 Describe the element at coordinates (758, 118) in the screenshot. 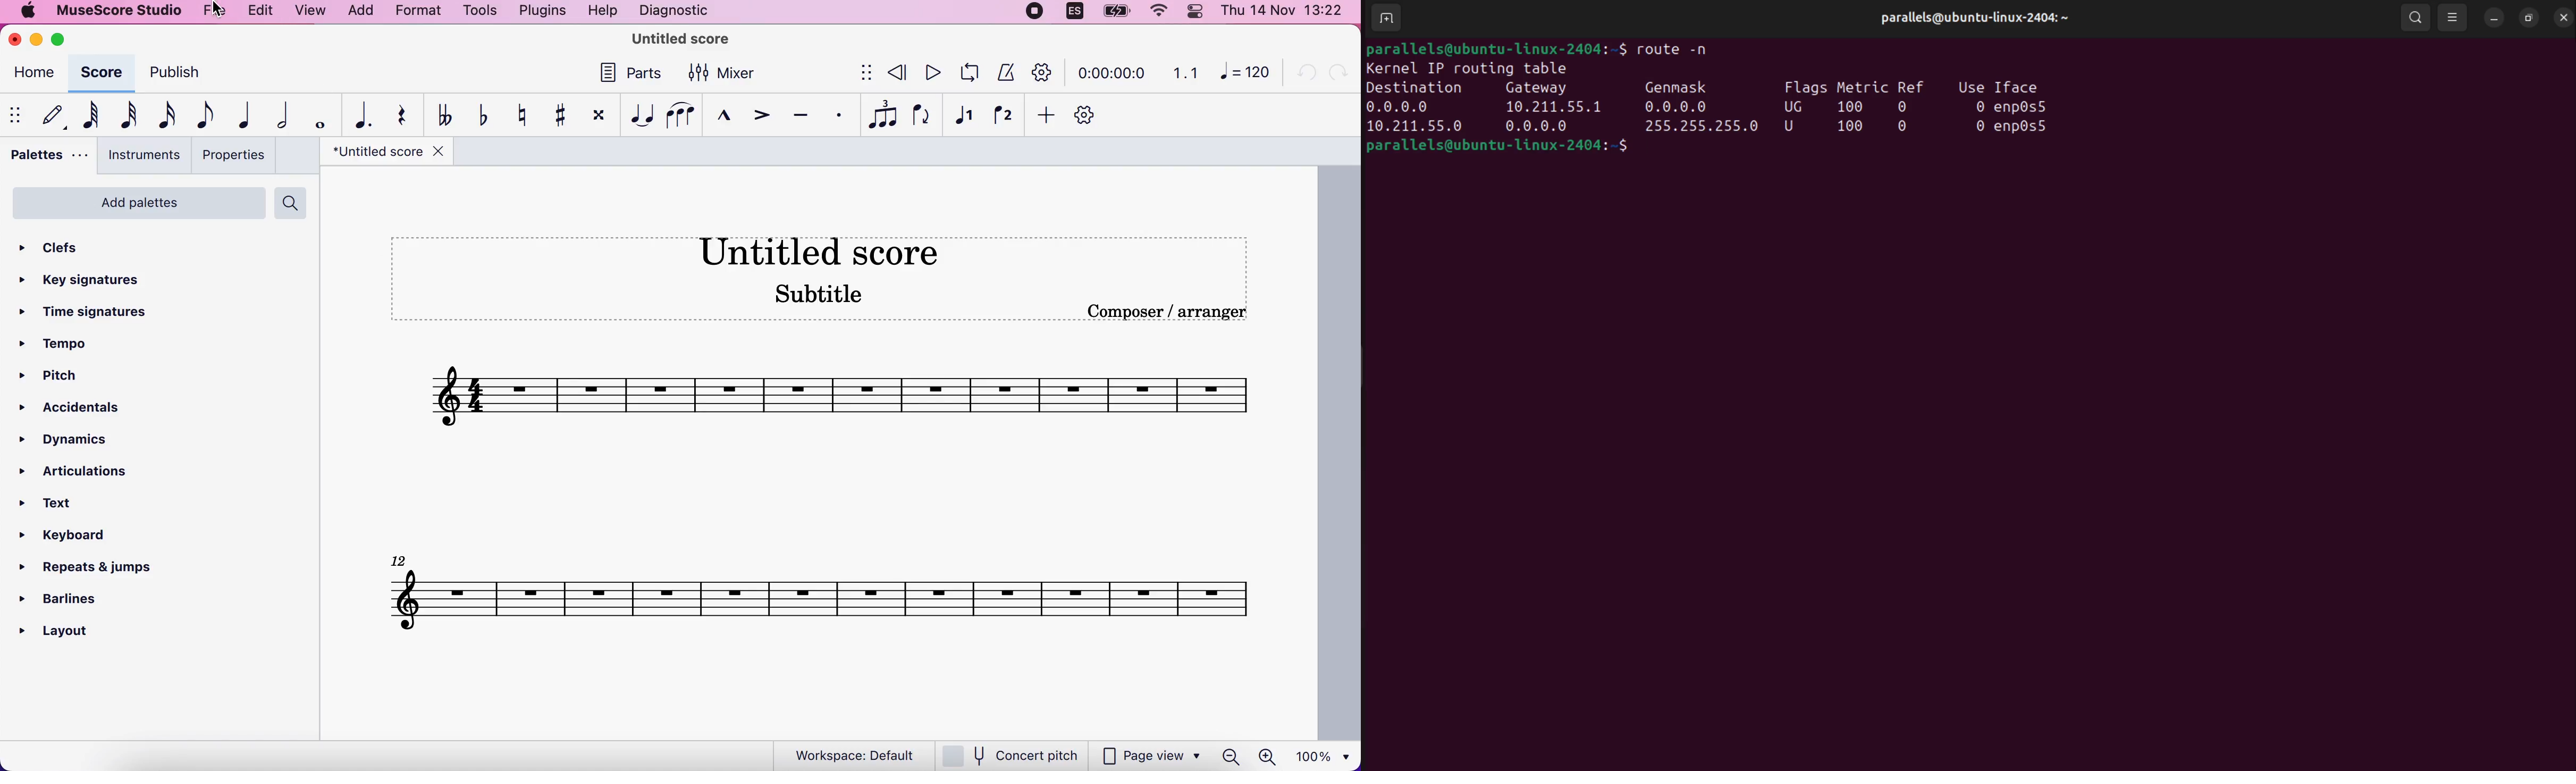

I see `accent` at that location.